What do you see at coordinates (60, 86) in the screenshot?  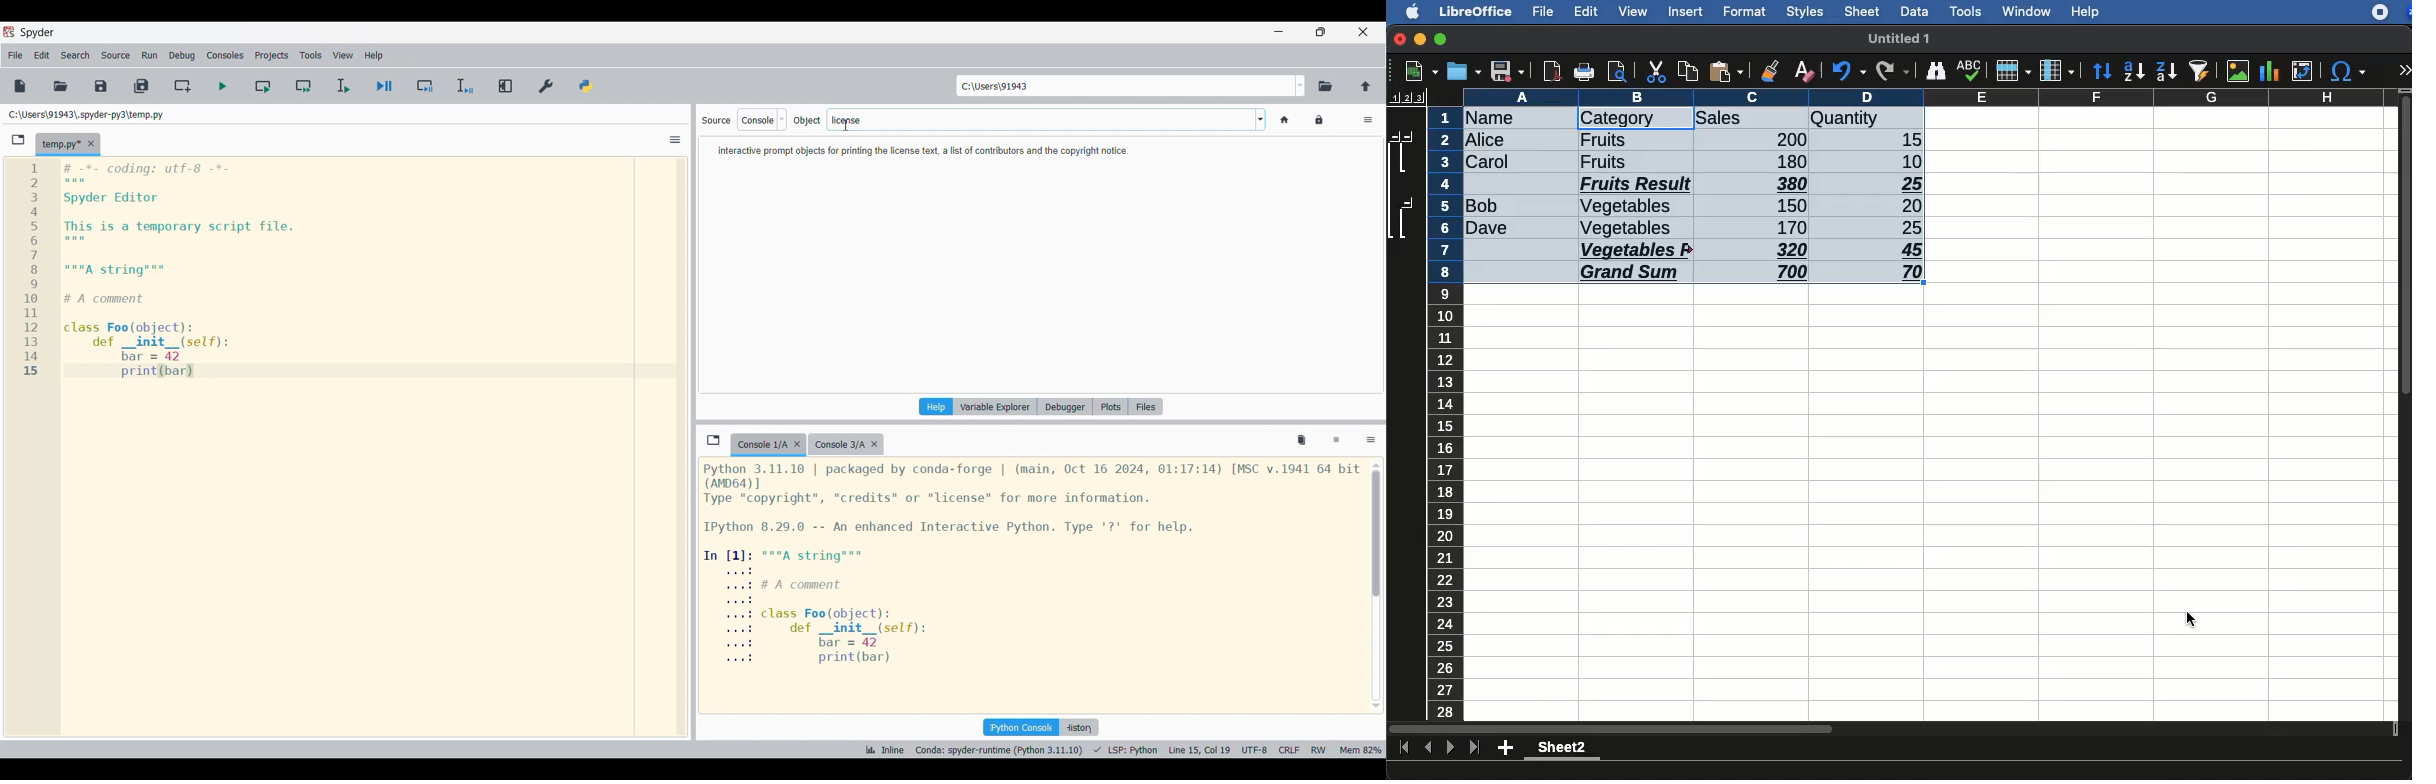 I see `Open file` at bounding box center [60, 86].